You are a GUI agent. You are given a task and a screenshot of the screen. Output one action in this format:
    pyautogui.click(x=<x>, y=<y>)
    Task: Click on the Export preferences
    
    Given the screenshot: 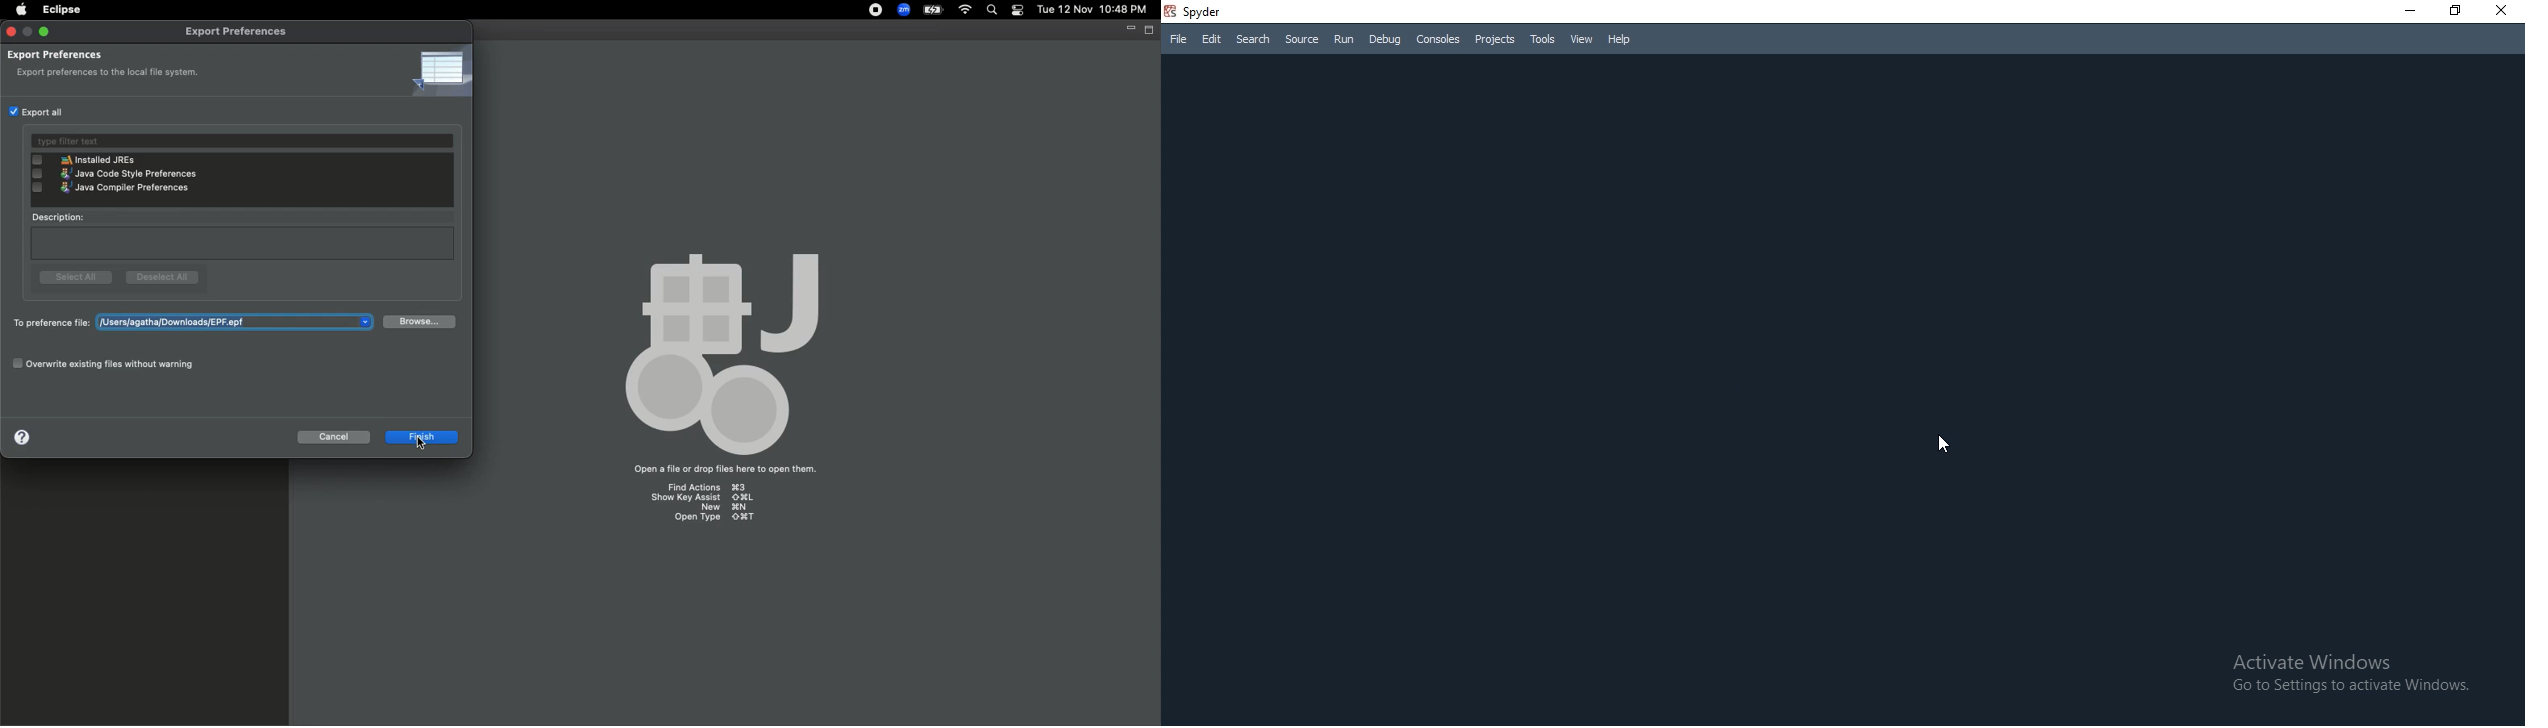 What is the action you would take?
    pyautogui.click(x=240, y=33)
    